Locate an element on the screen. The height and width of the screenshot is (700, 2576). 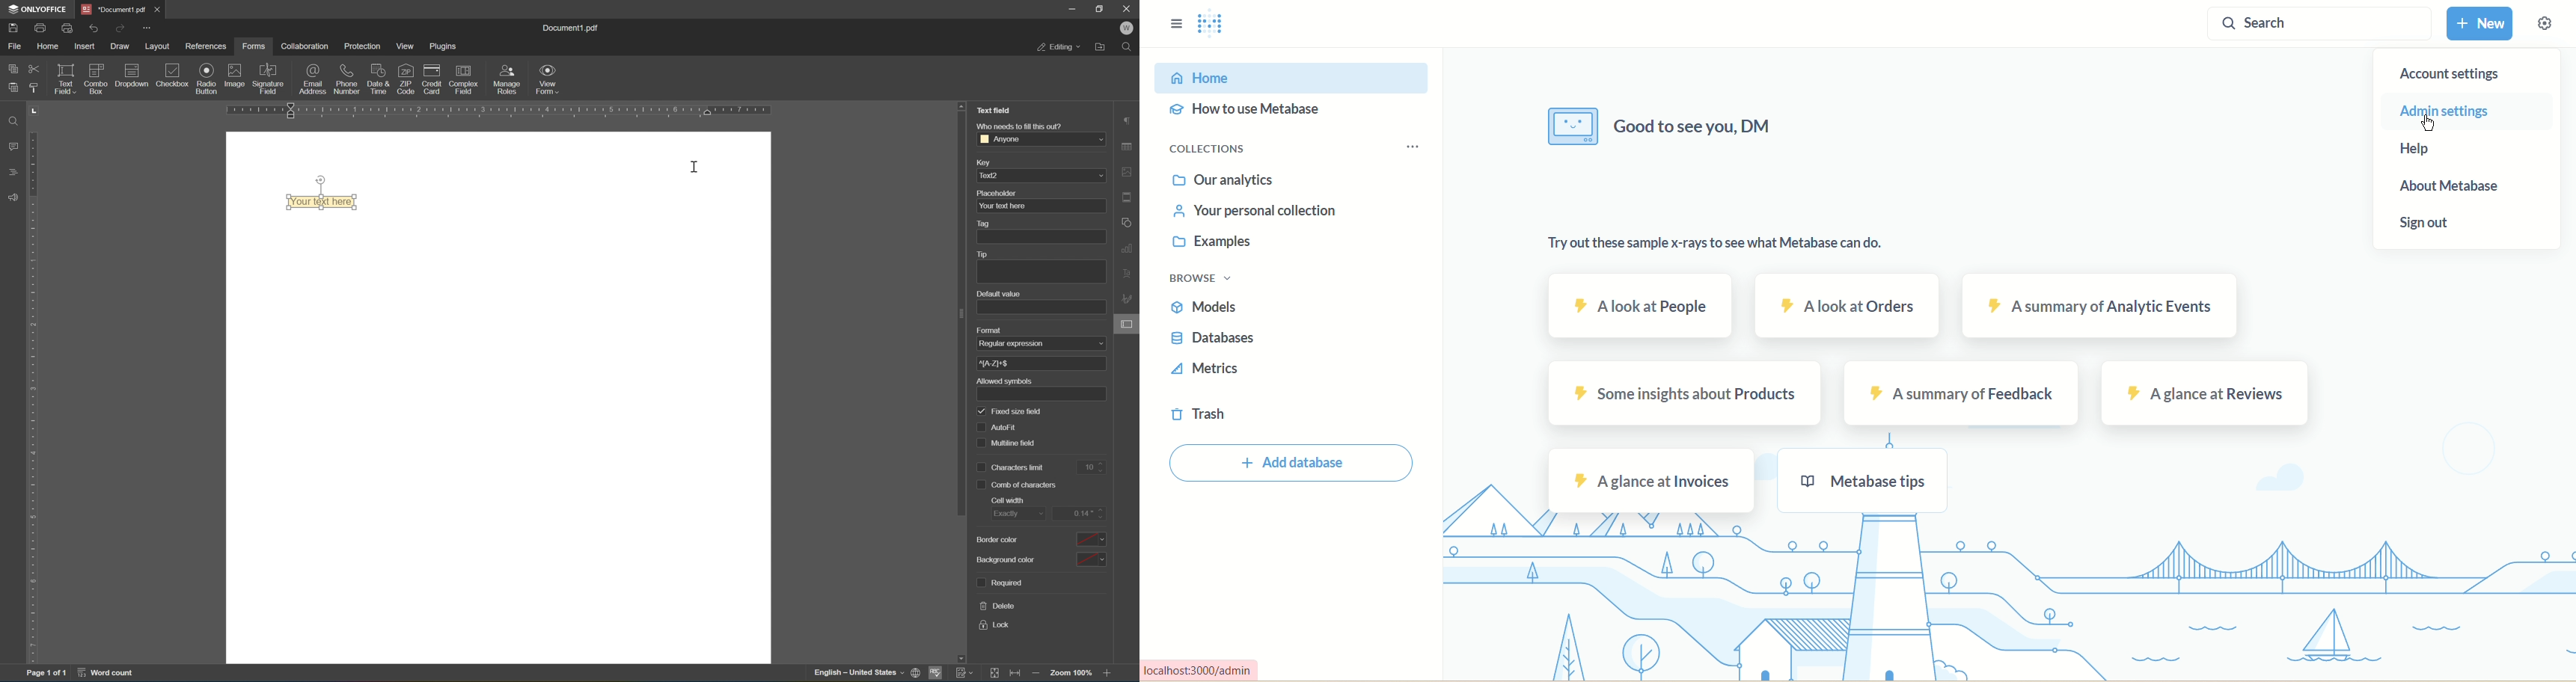
metrics is located at coordinates (1208, 369).